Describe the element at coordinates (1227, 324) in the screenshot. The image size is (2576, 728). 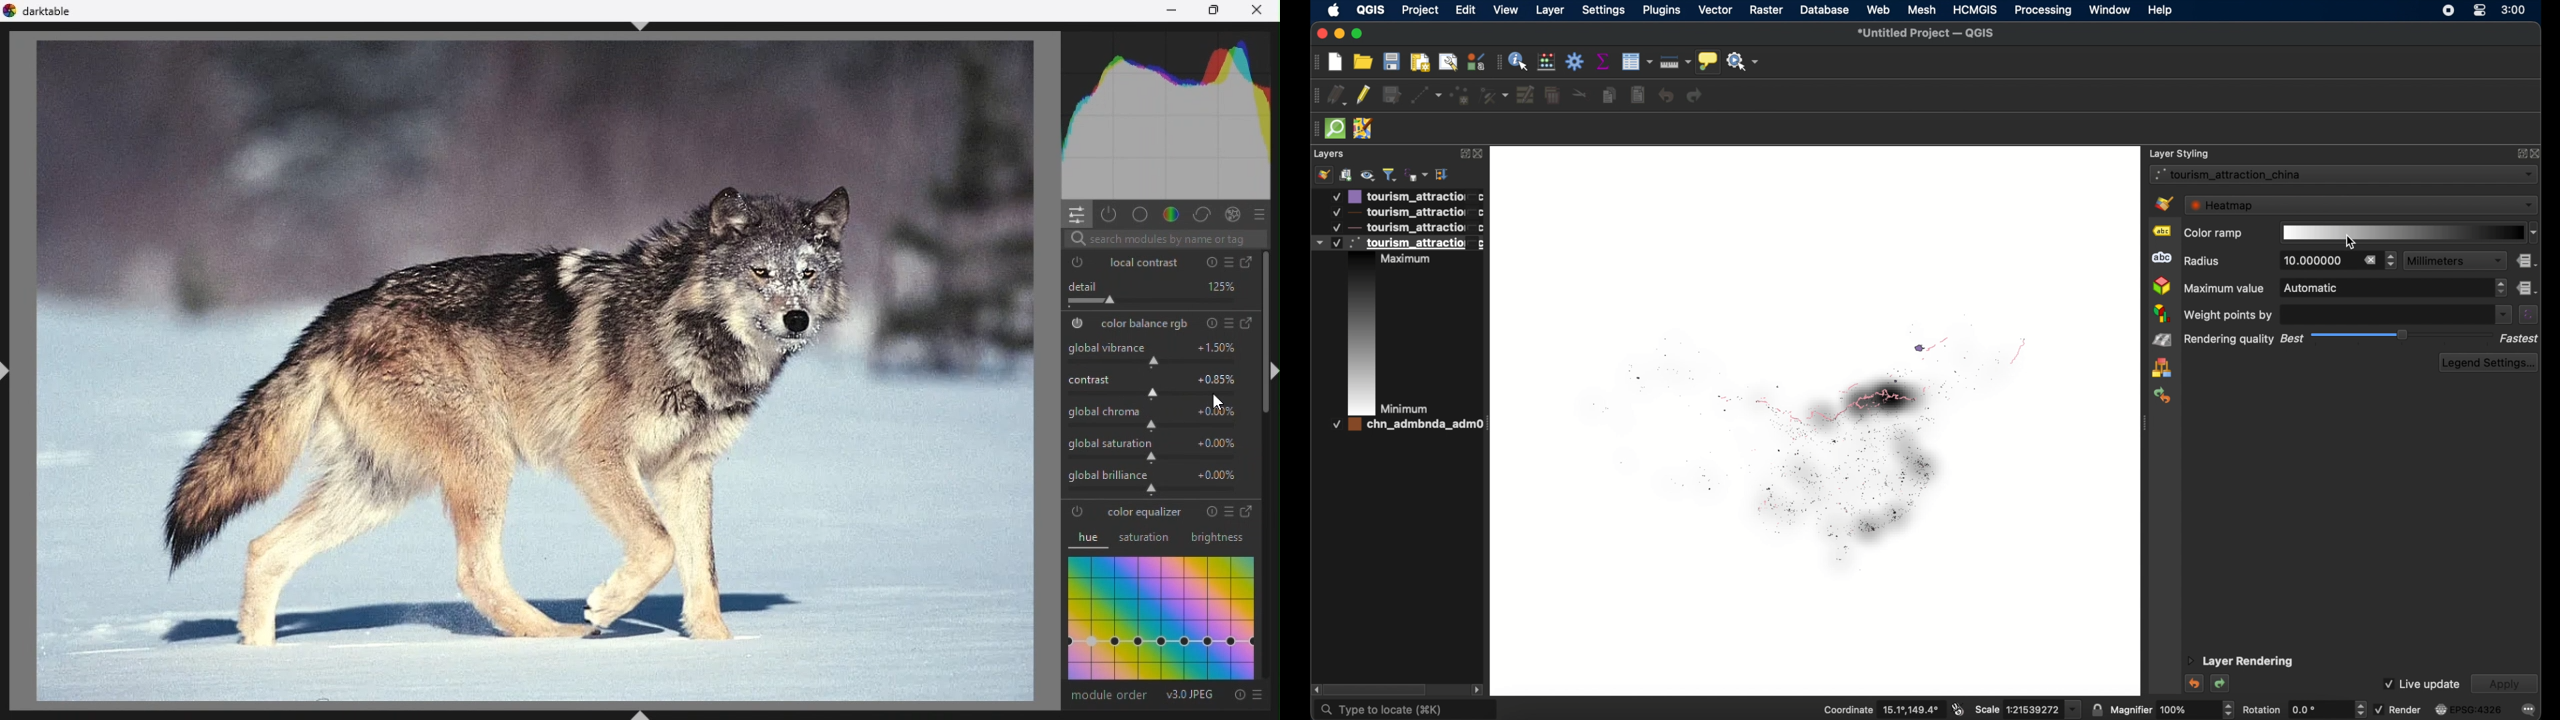
I see `presets` at that location.